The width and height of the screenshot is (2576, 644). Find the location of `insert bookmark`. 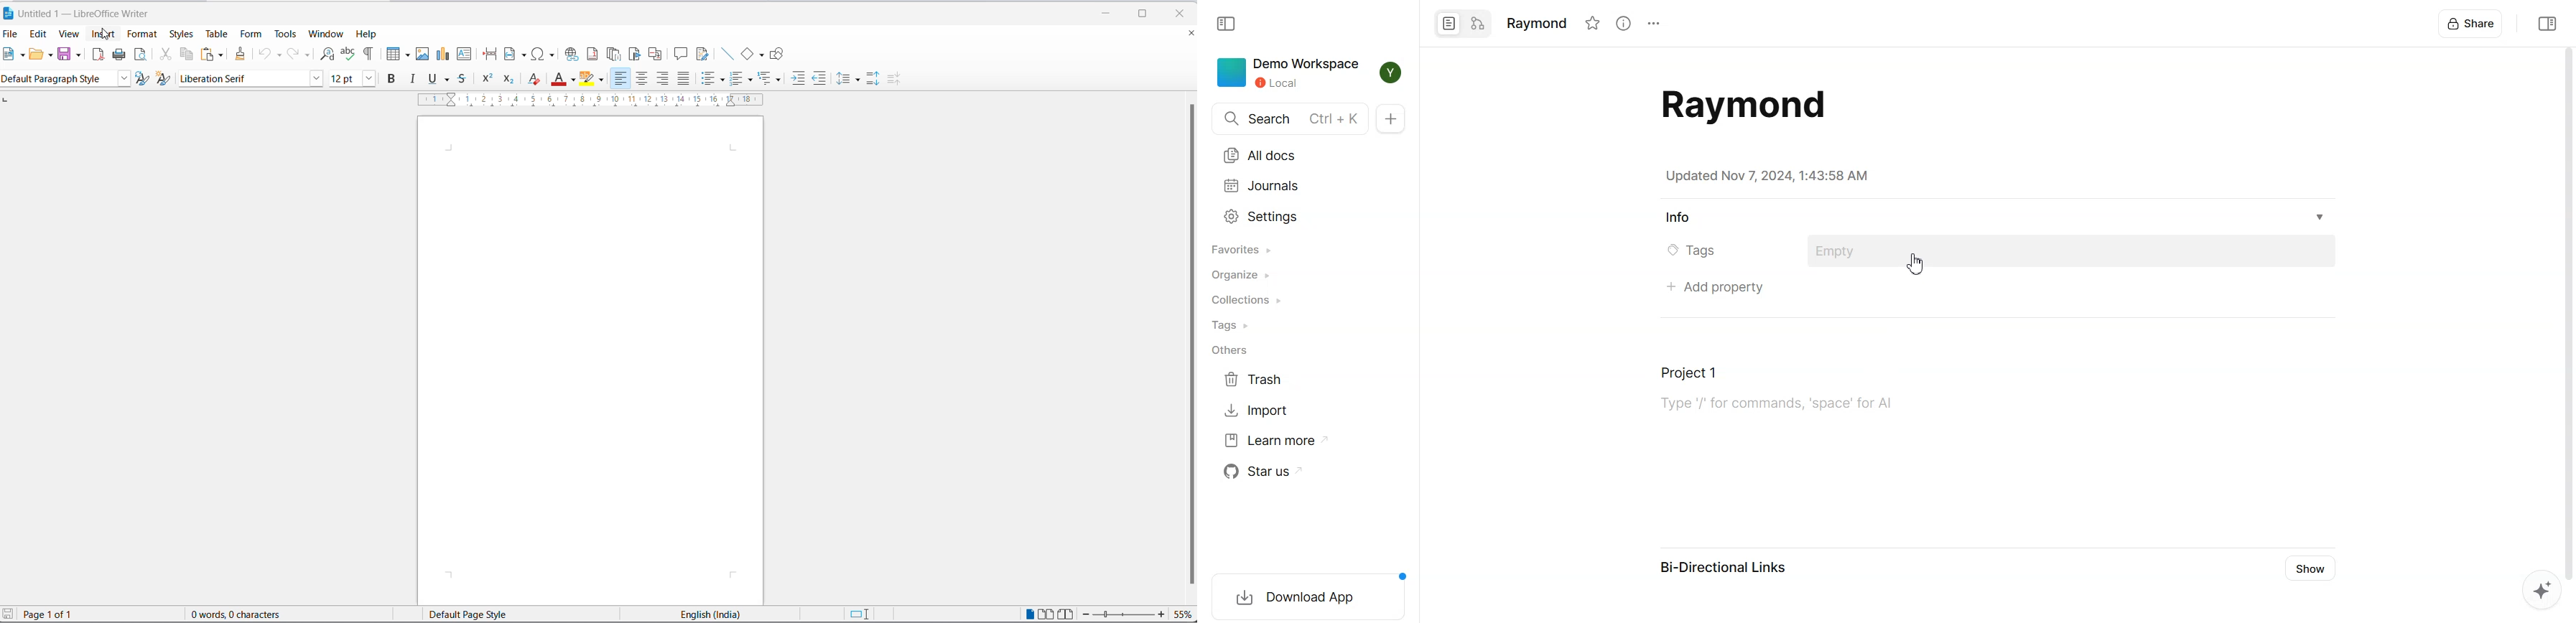

insert bookmark is located at coordinates (635, 55).